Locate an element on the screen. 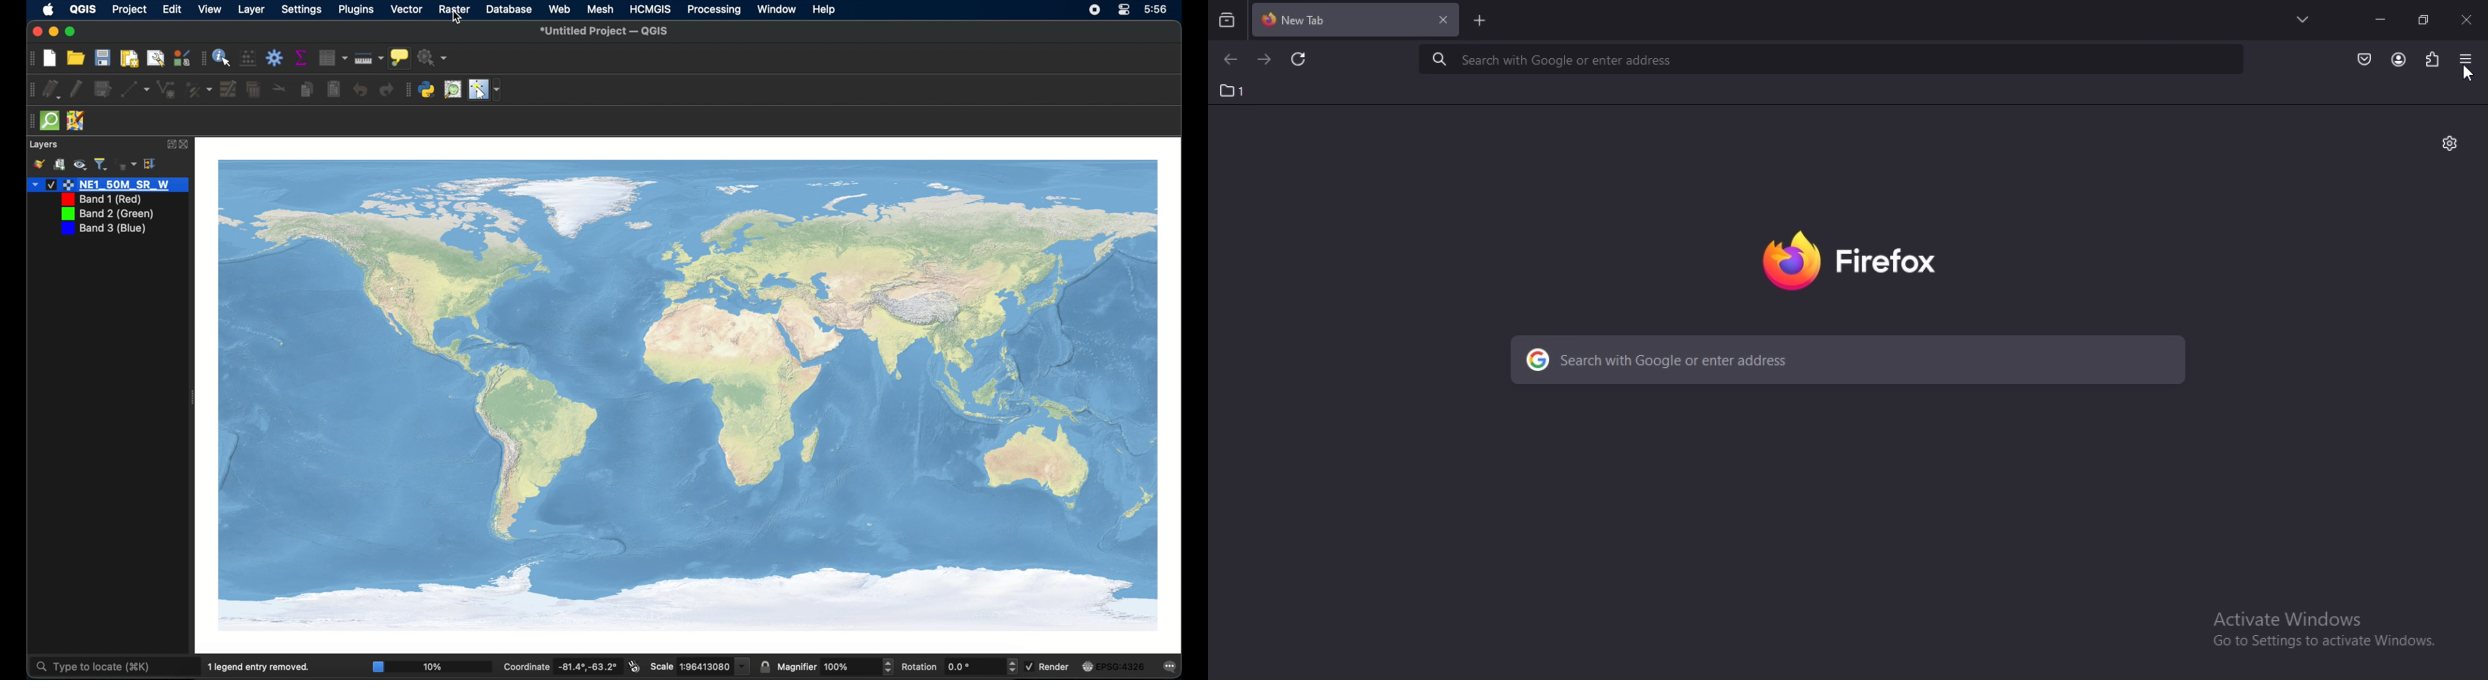 Image resolution: width=2492 pixels, height=700 pixels. redo is located at coordinates (386, 89).